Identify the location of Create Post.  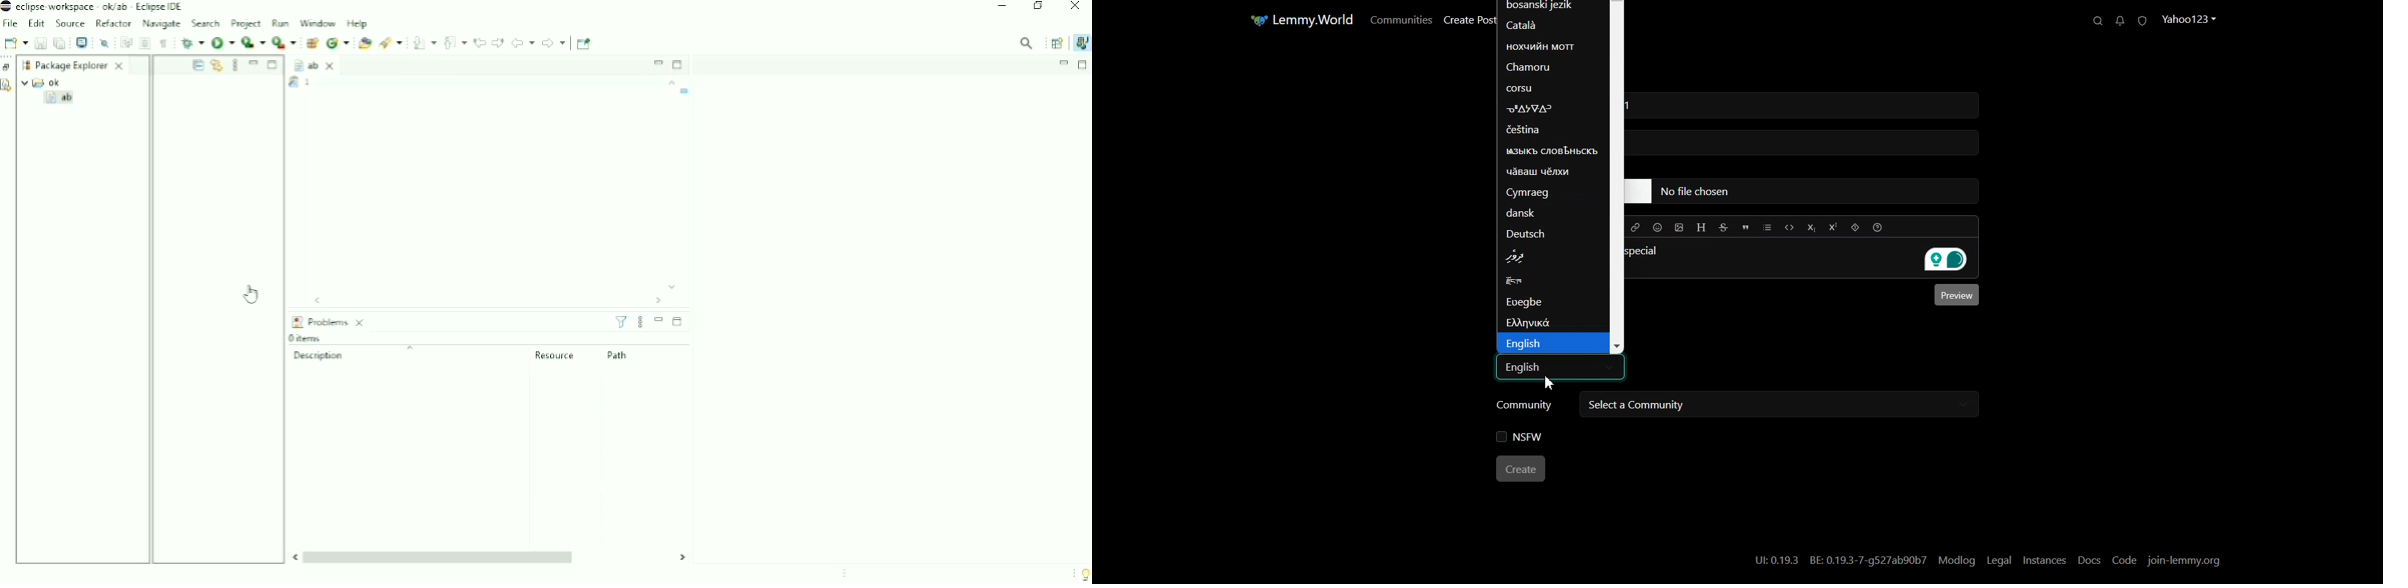
(1467, 20).